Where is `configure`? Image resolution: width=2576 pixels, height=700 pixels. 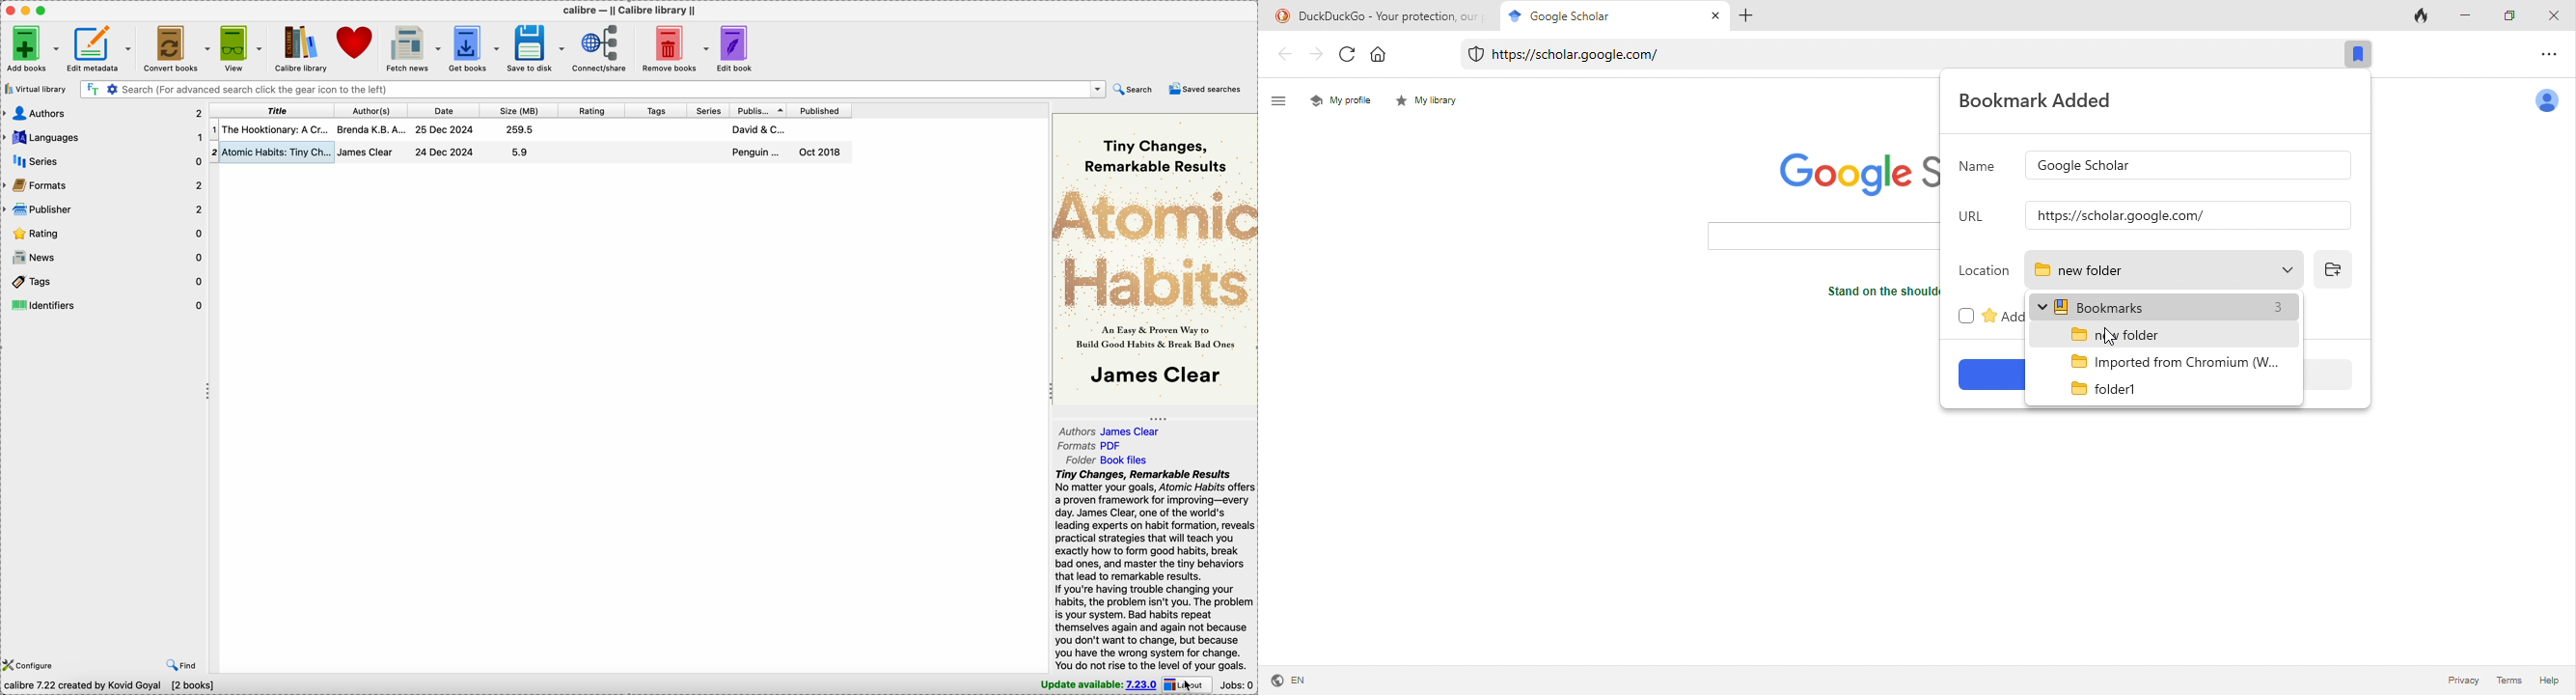 configure is located at coordinates (30, 665).